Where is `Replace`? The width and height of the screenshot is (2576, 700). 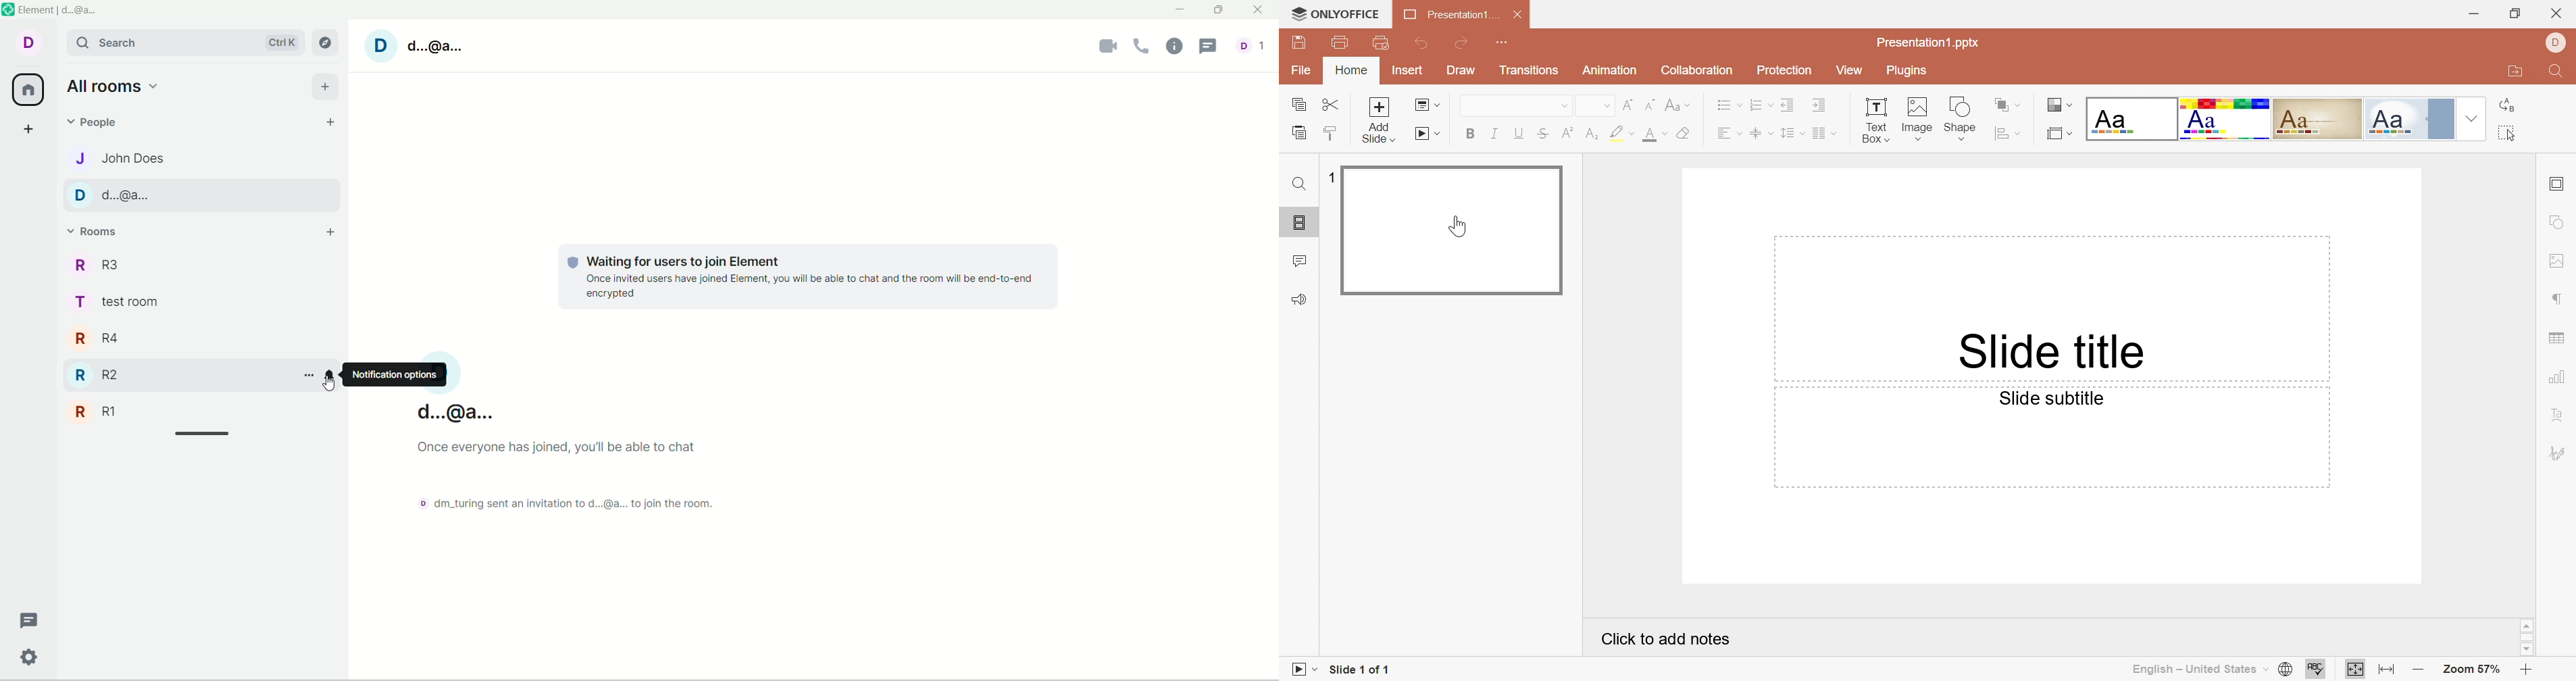
Replace is located at coordinates (2508, 107).